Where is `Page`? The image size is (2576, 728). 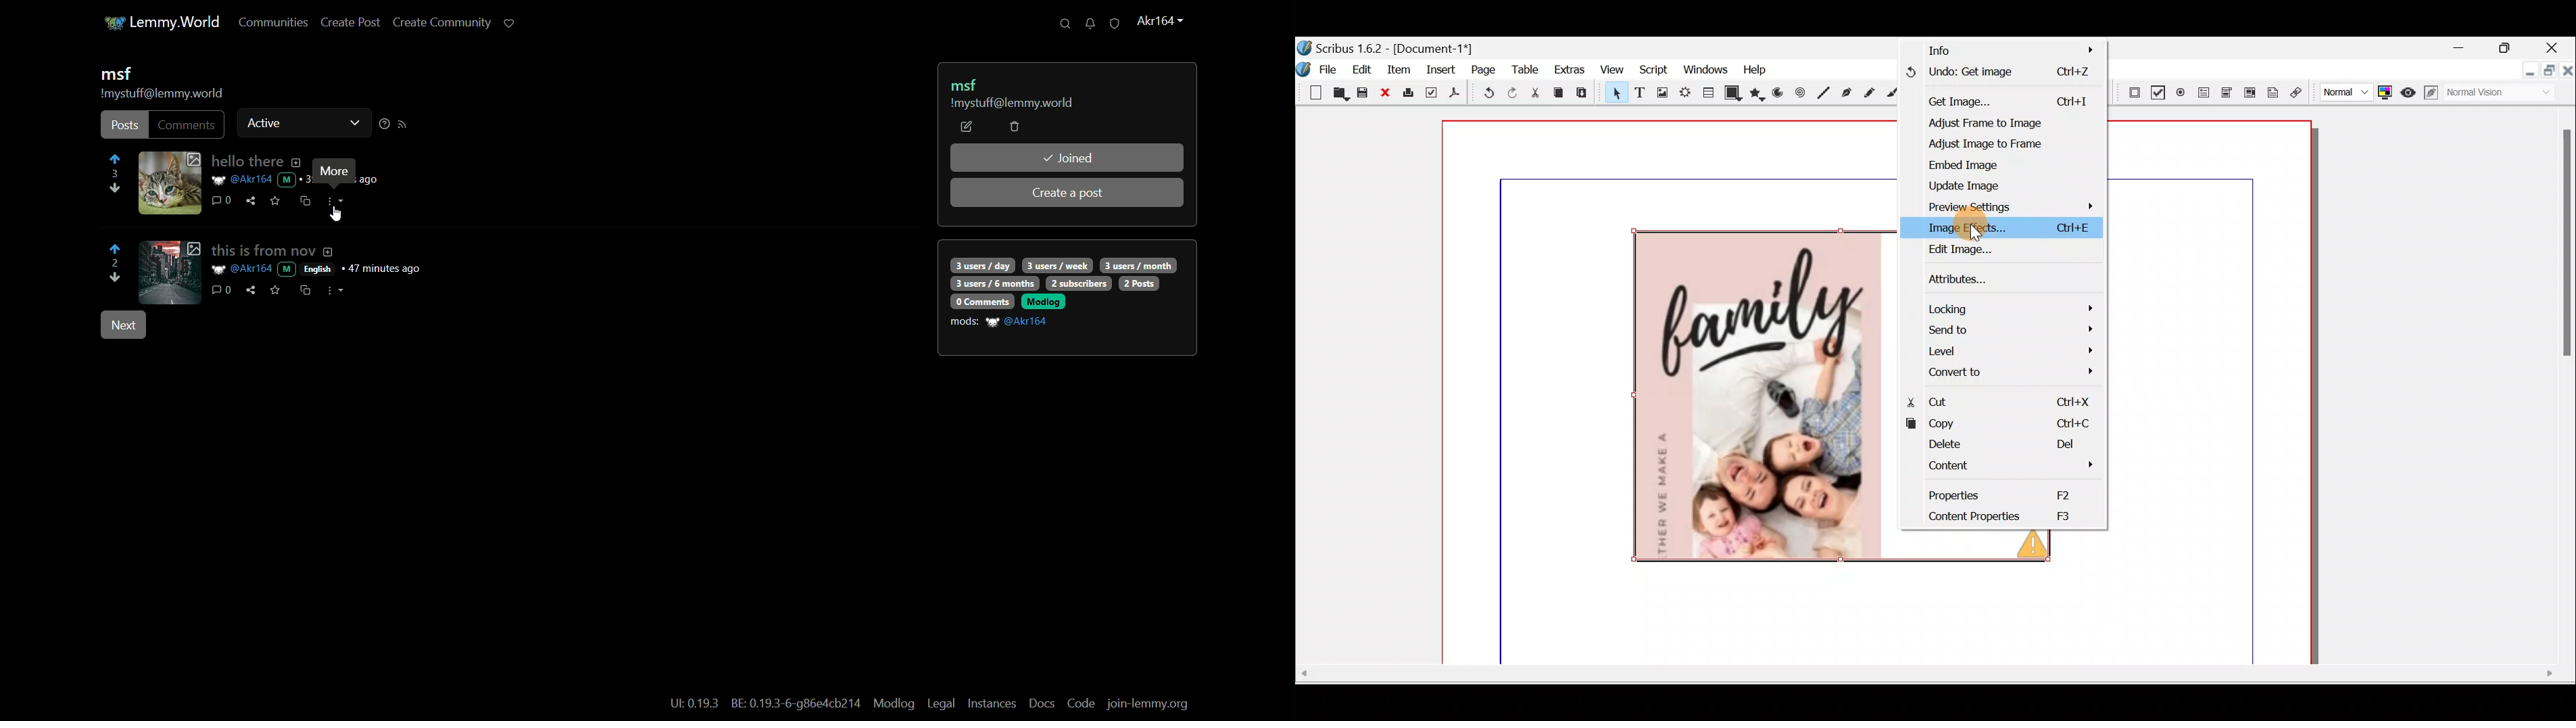 Page is located at coordinates (1484, 69).